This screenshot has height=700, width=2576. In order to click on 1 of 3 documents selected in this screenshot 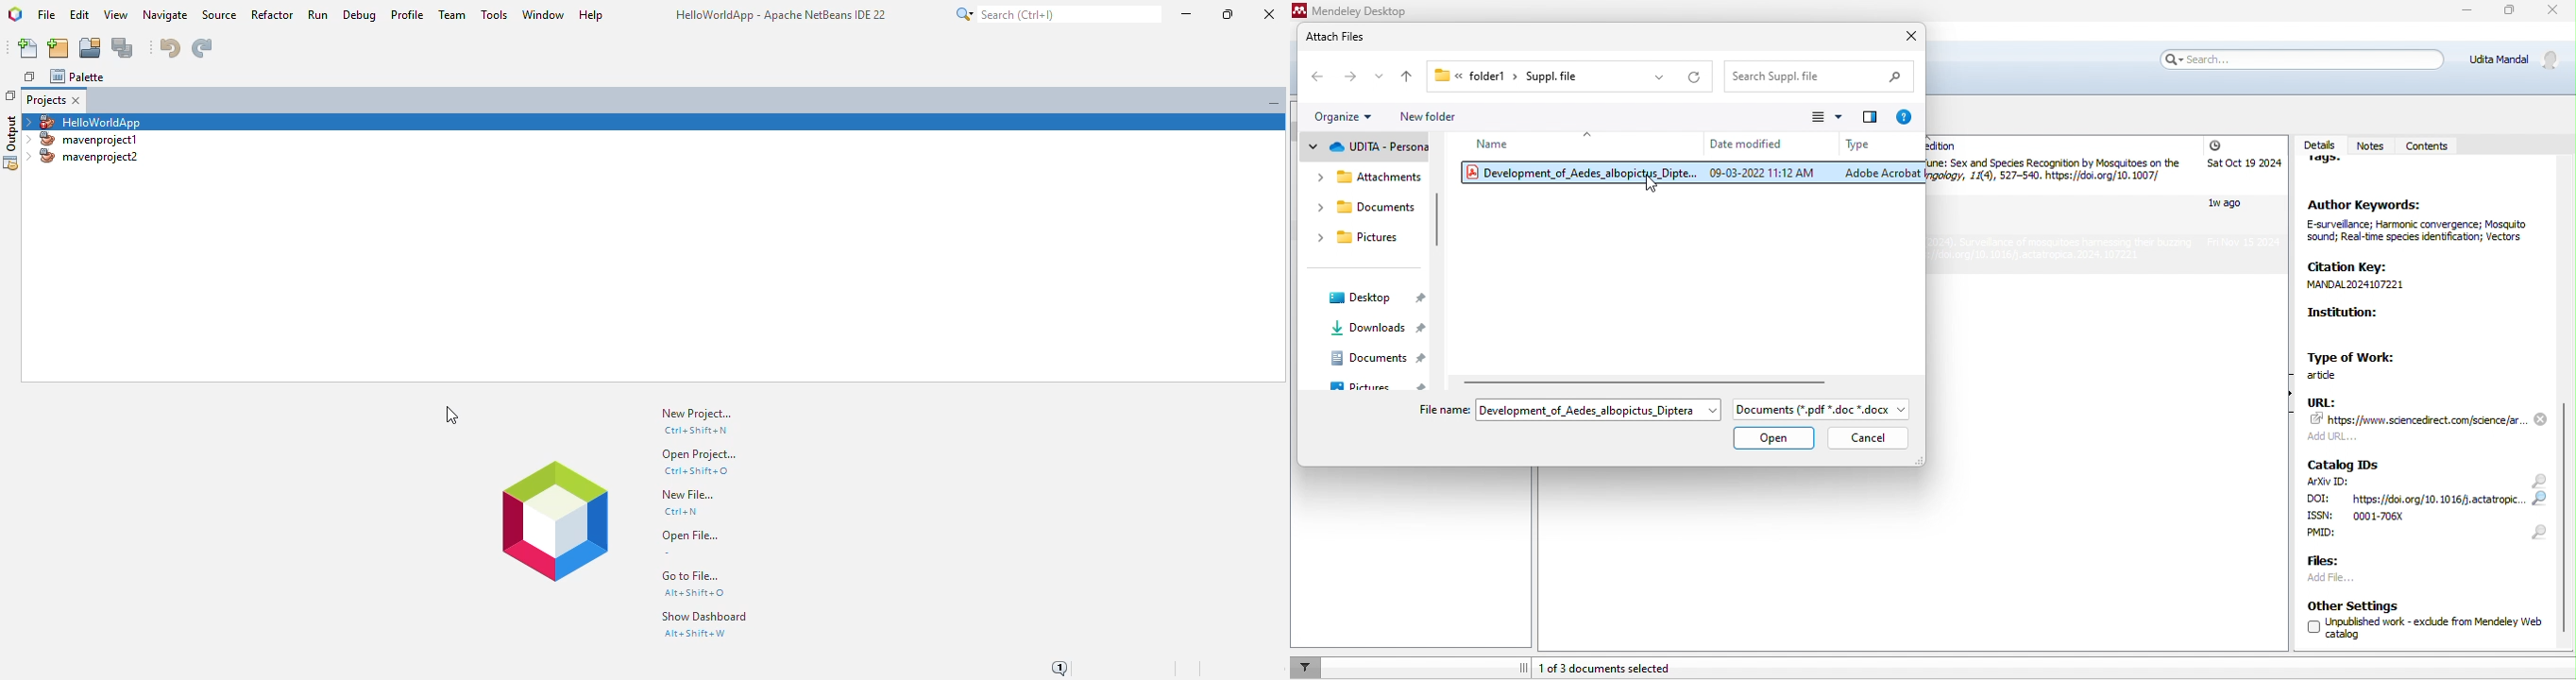, I will do `click(1629, 667)`.